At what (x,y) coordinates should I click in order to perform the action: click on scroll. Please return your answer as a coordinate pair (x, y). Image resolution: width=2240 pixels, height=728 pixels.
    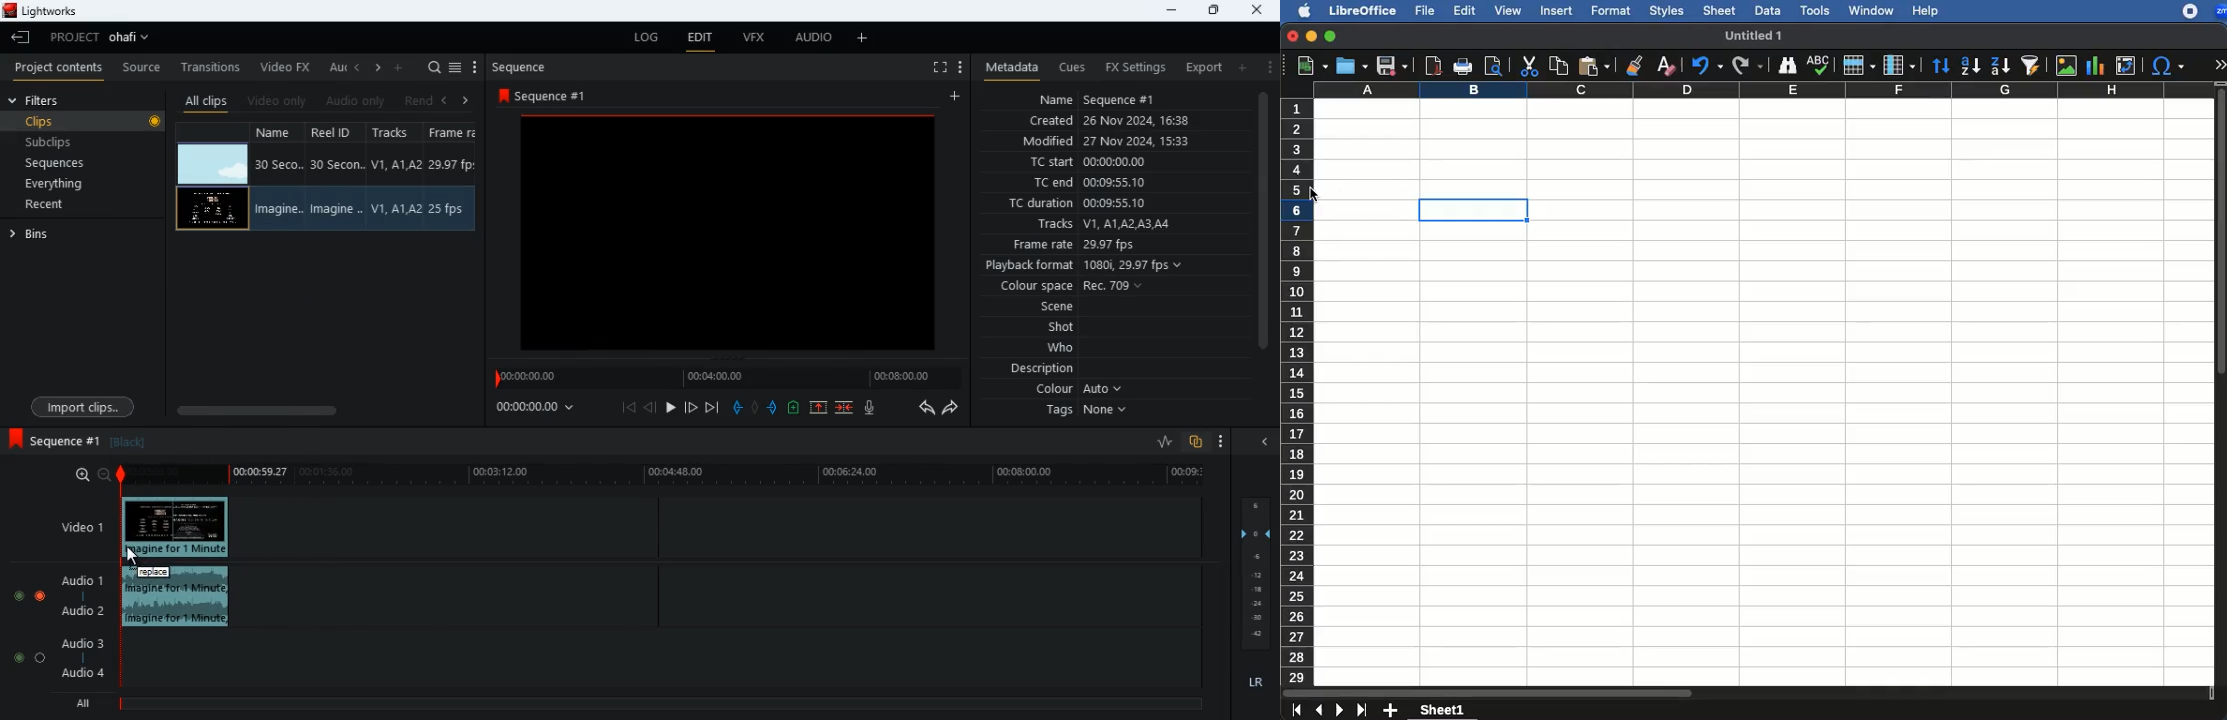
    Looking at the image, I should click on (318, 408).